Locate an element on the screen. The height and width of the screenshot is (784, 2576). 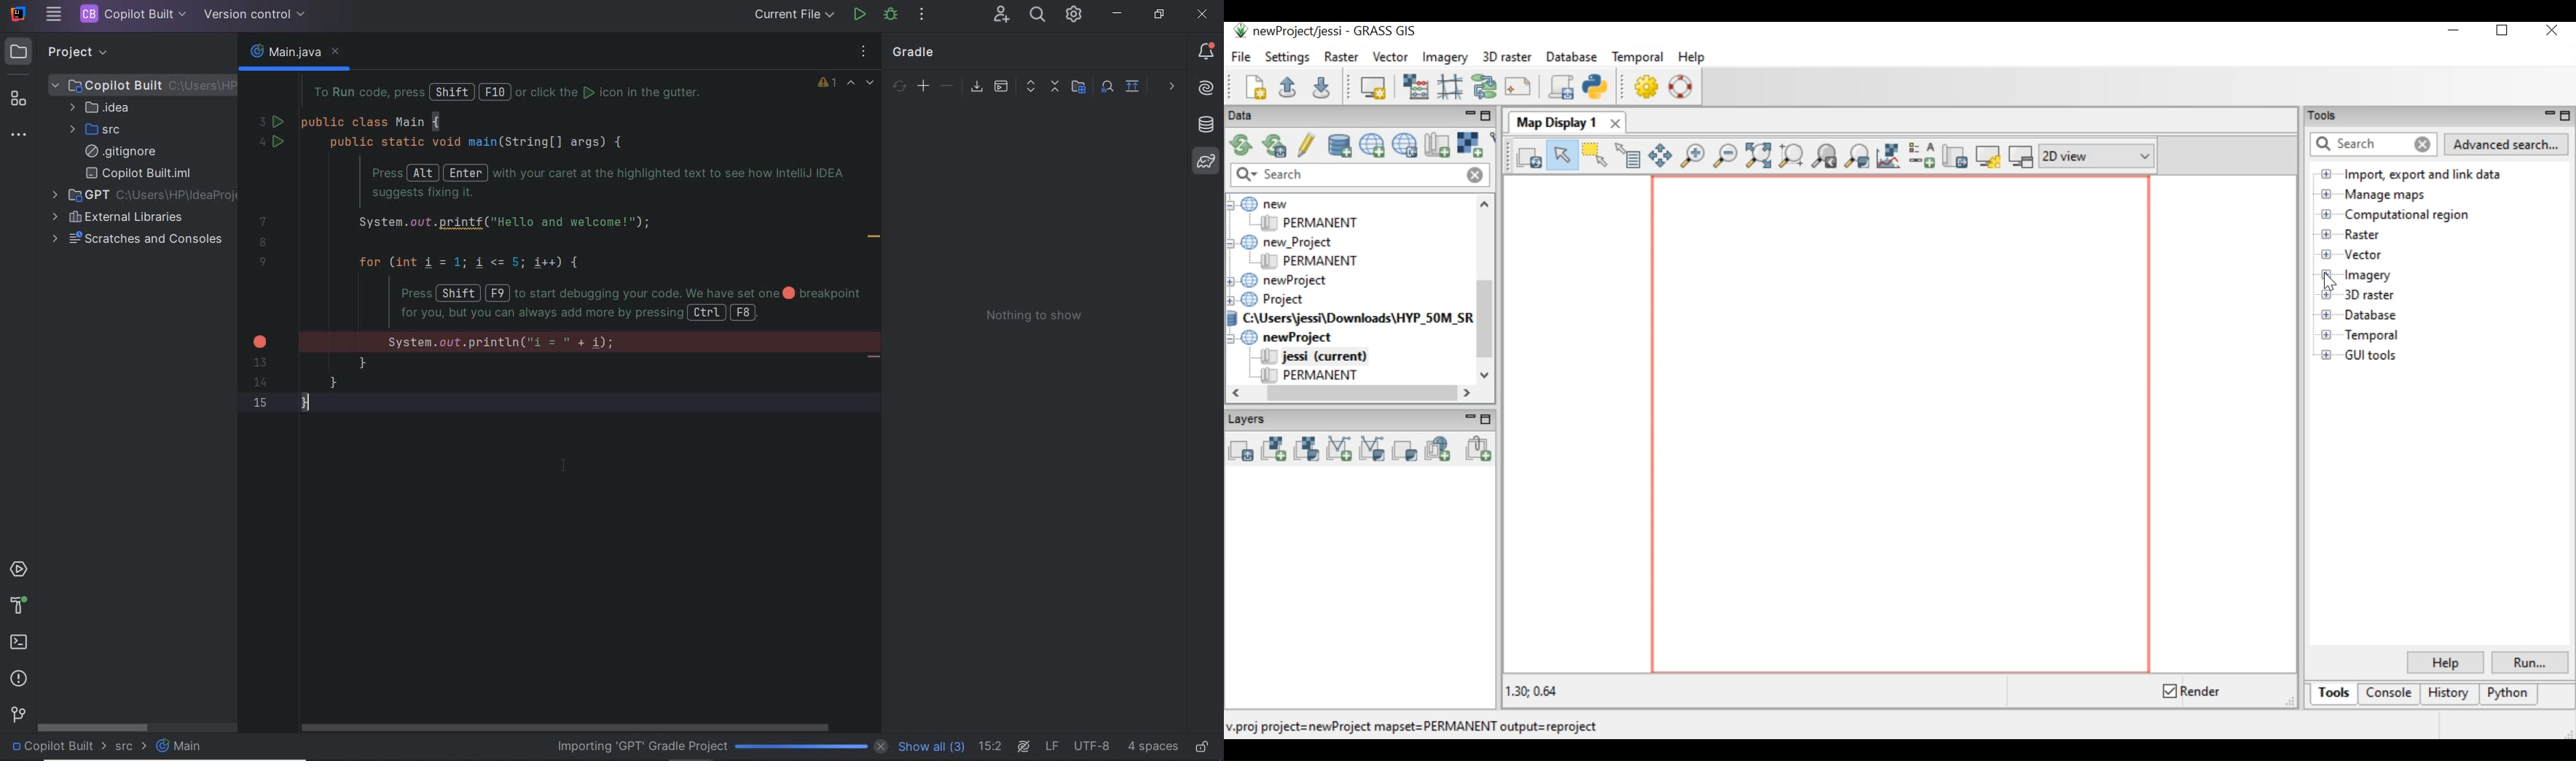
make file ready only is located at coordinates (1203, 746).